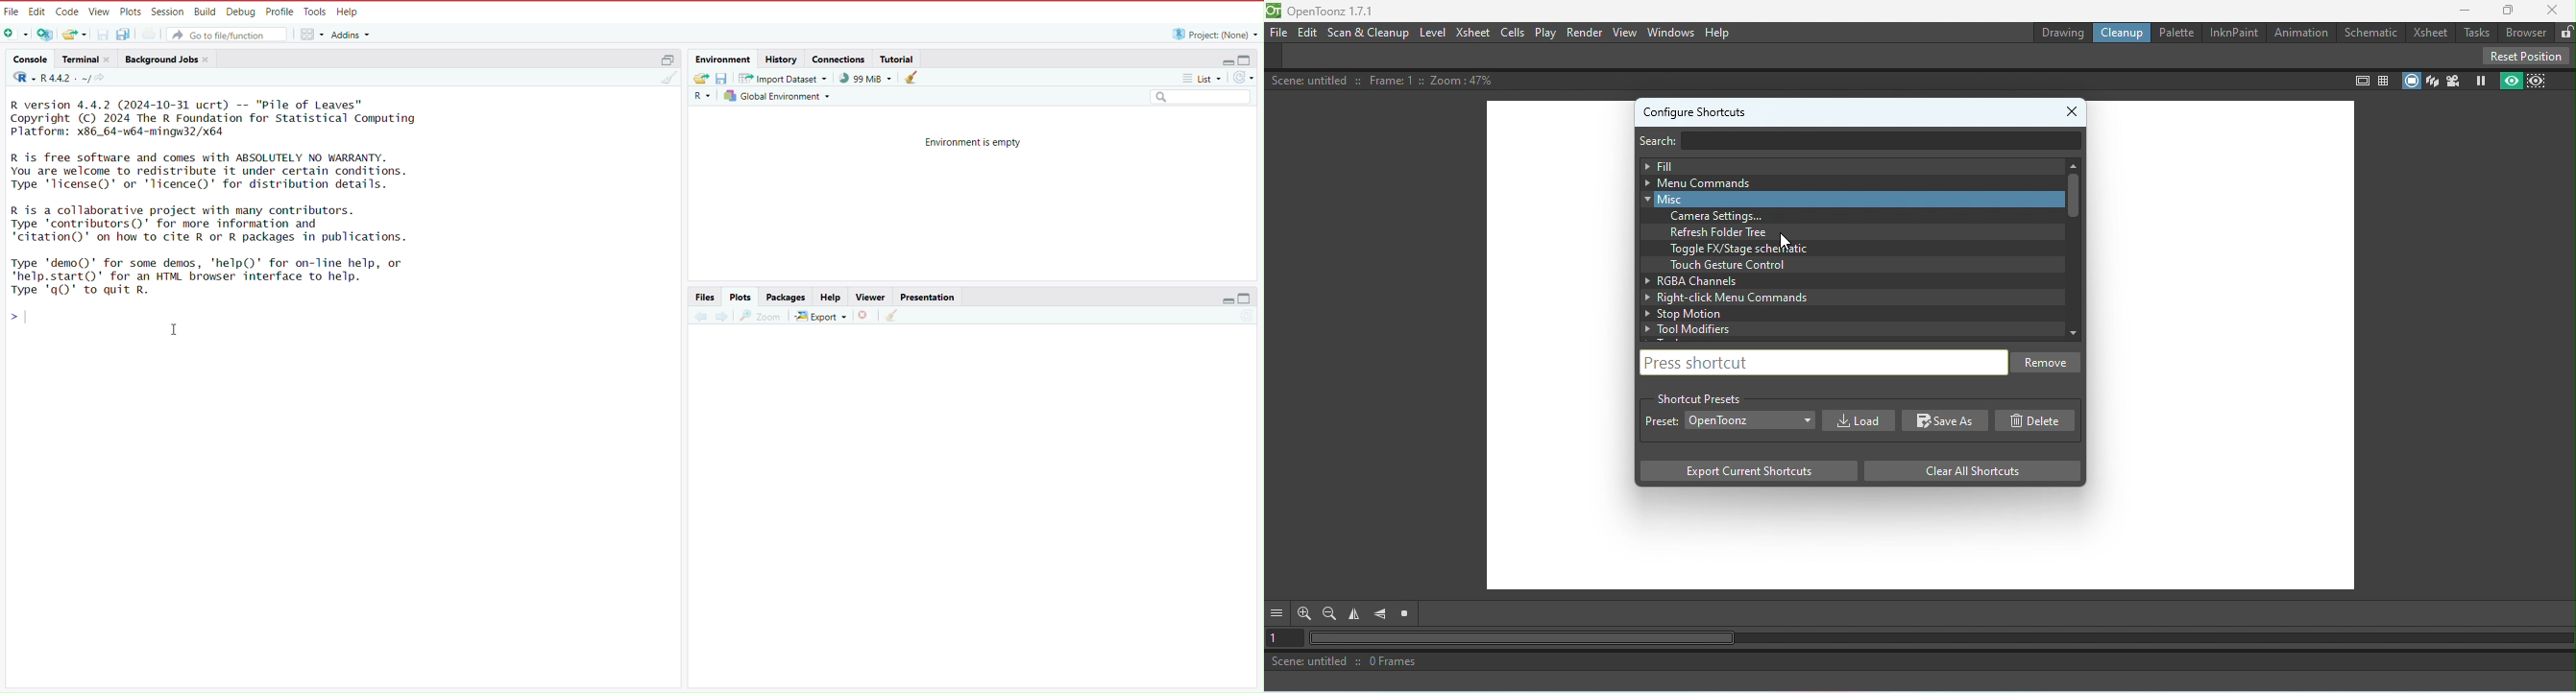  I want to click on packages, so click(786, 296).